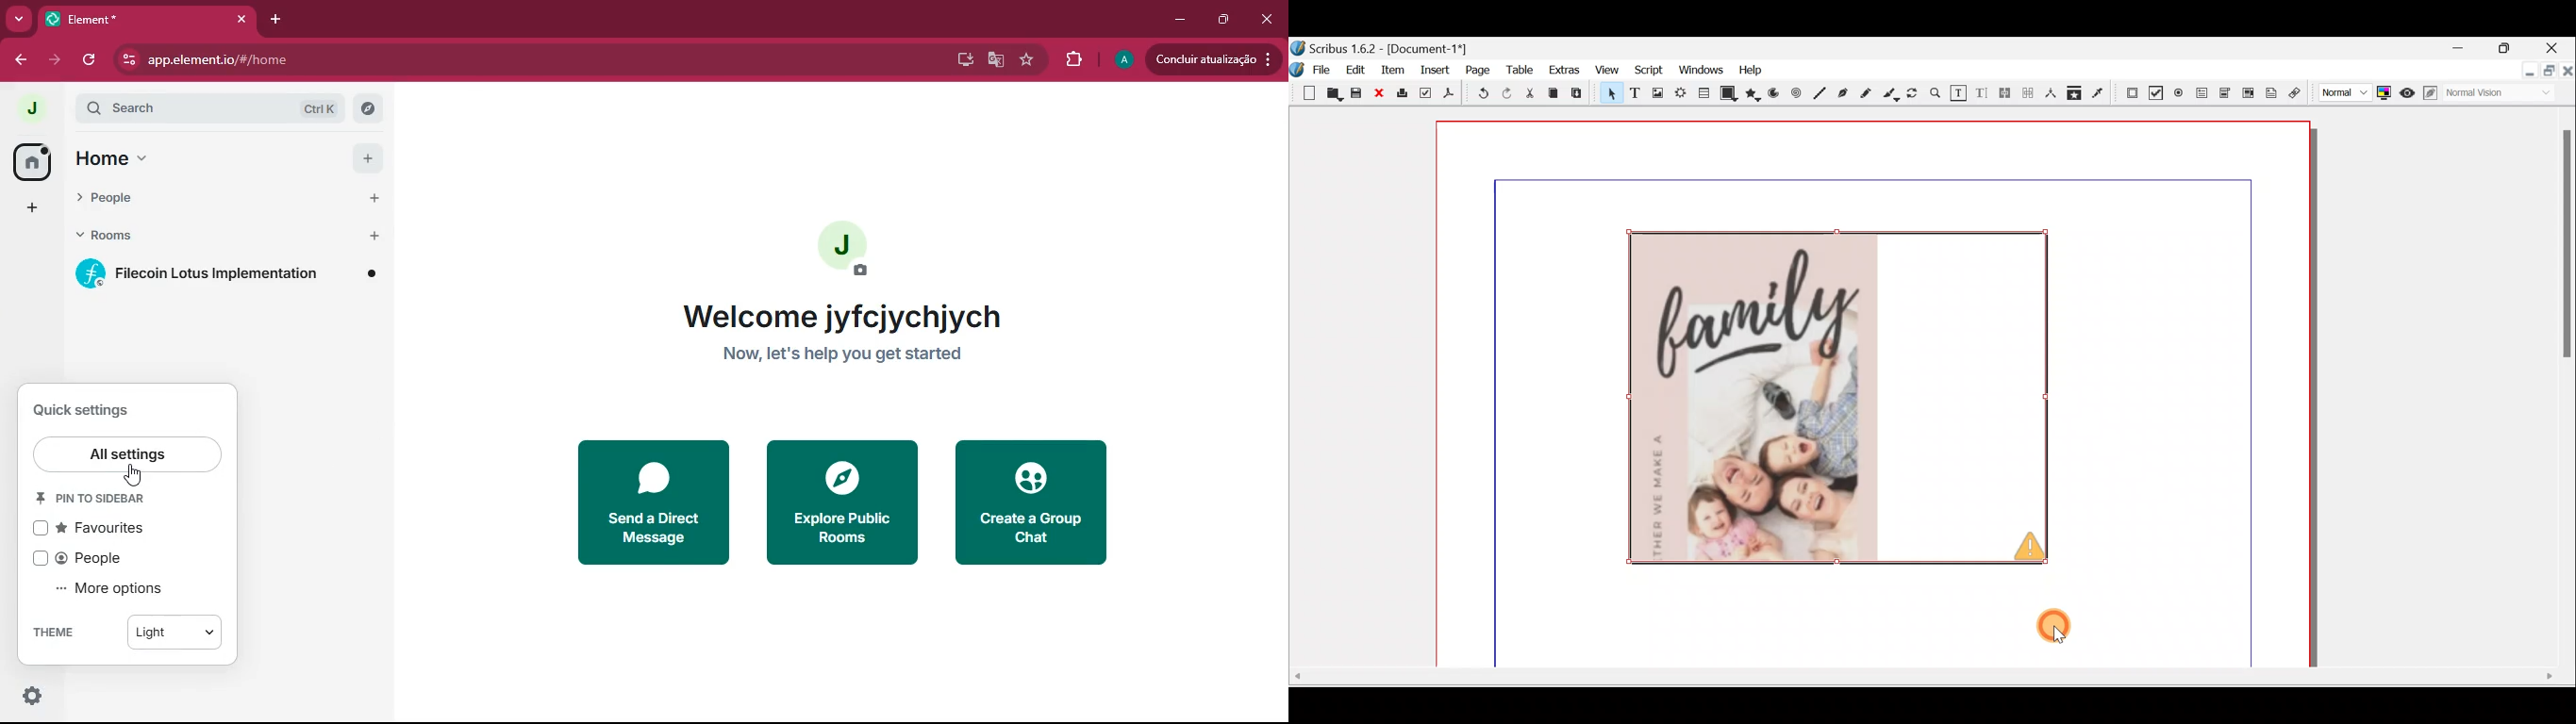 This screenshot has height=728, width=2576. What do you see at coordinates (2529, 72) in the screenshot?
I see `Minimise` at bounding box center [2529, 72].